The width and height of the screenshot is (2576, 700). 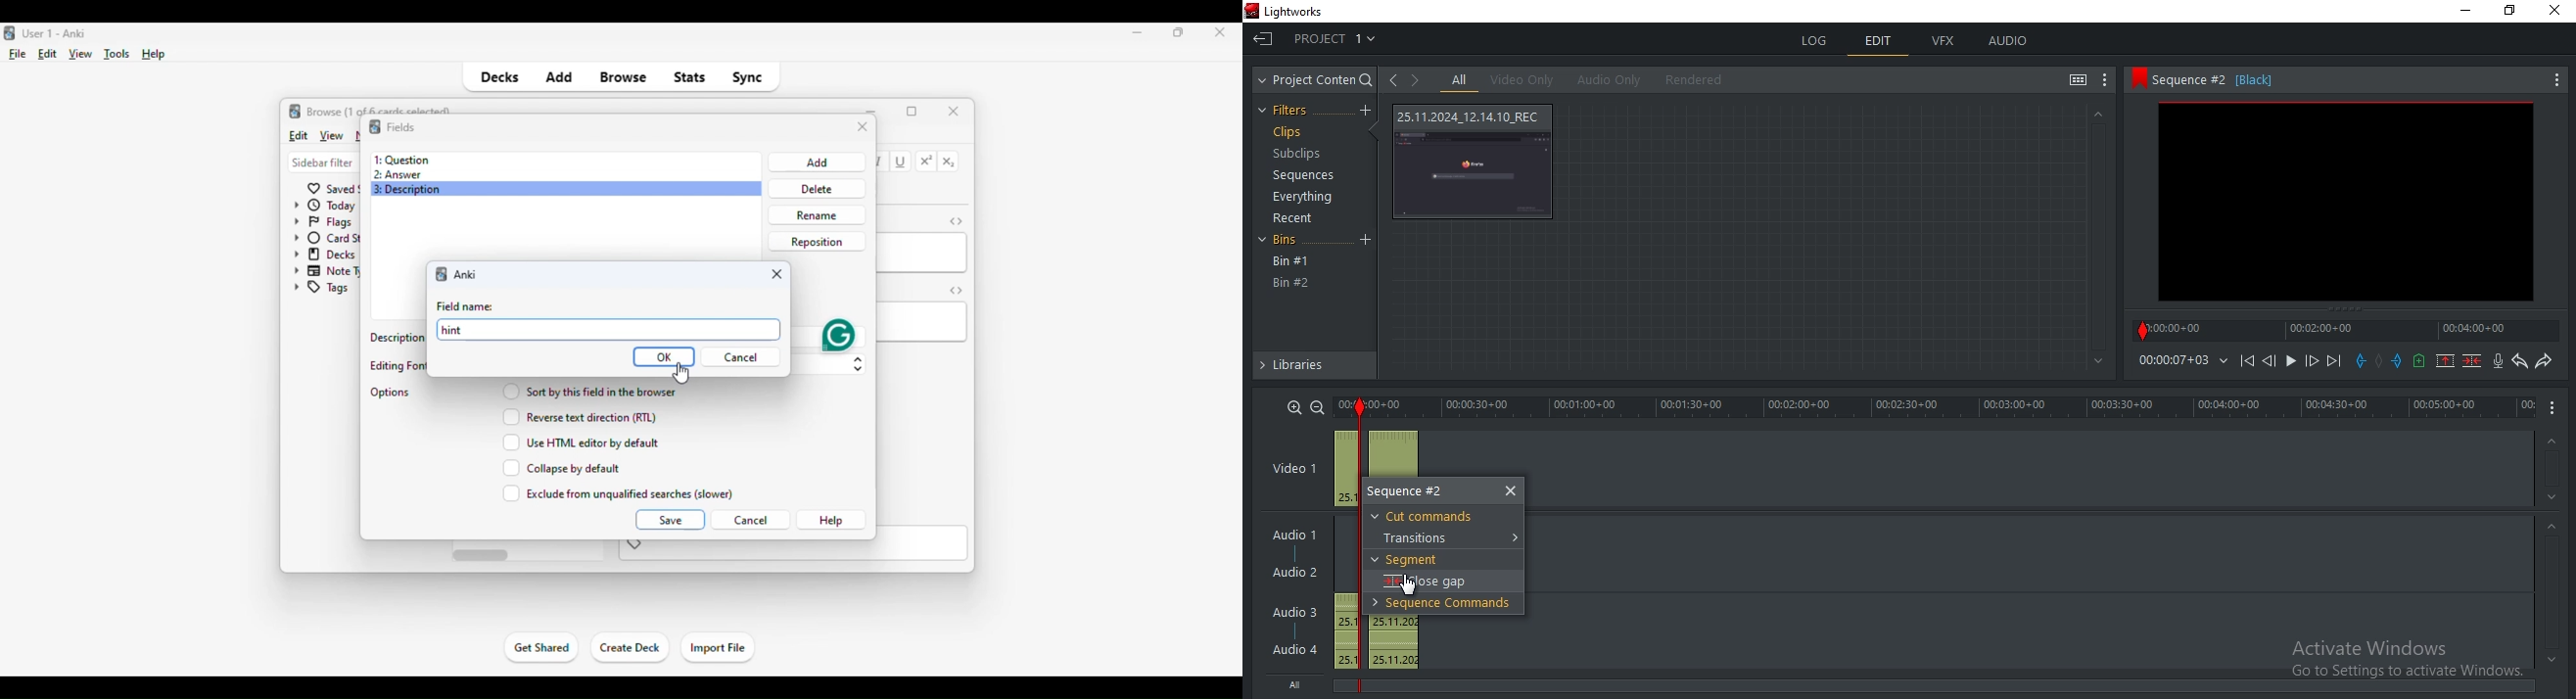 What do you see at coordinates (2345, 202) in the screenshot?
I see `clip` at bounding box center [2345, 202].